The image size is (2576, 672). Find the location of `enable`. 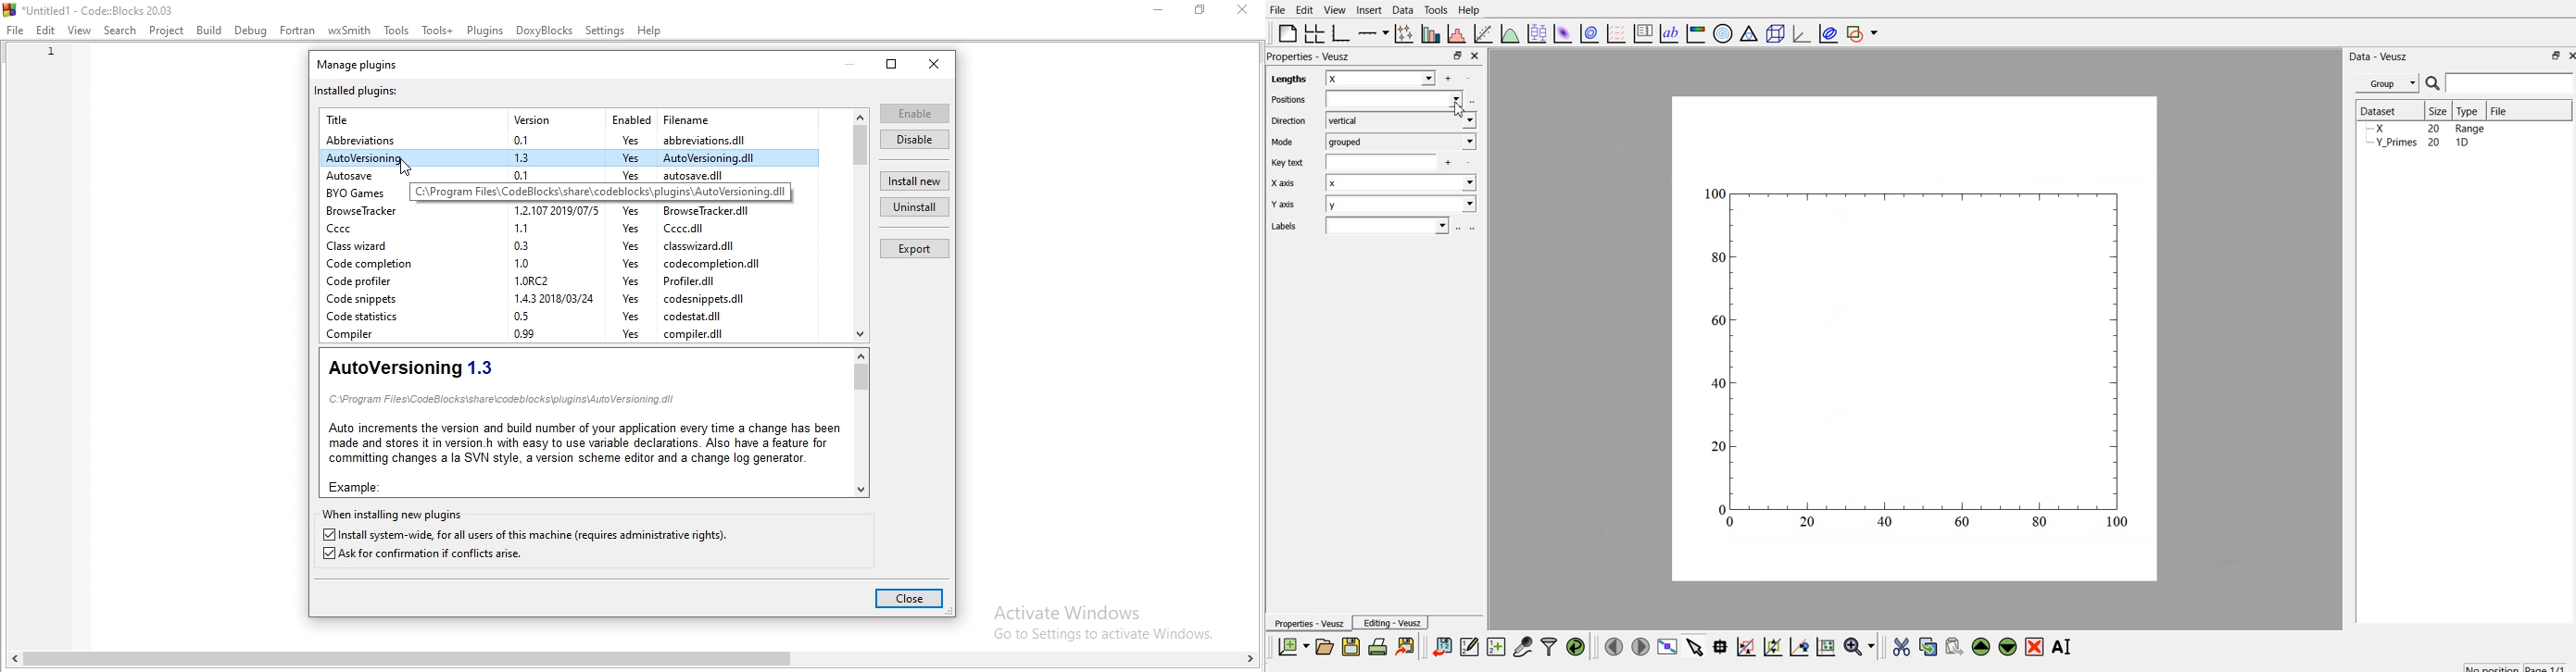

enable is located at coordinates (915, 113).